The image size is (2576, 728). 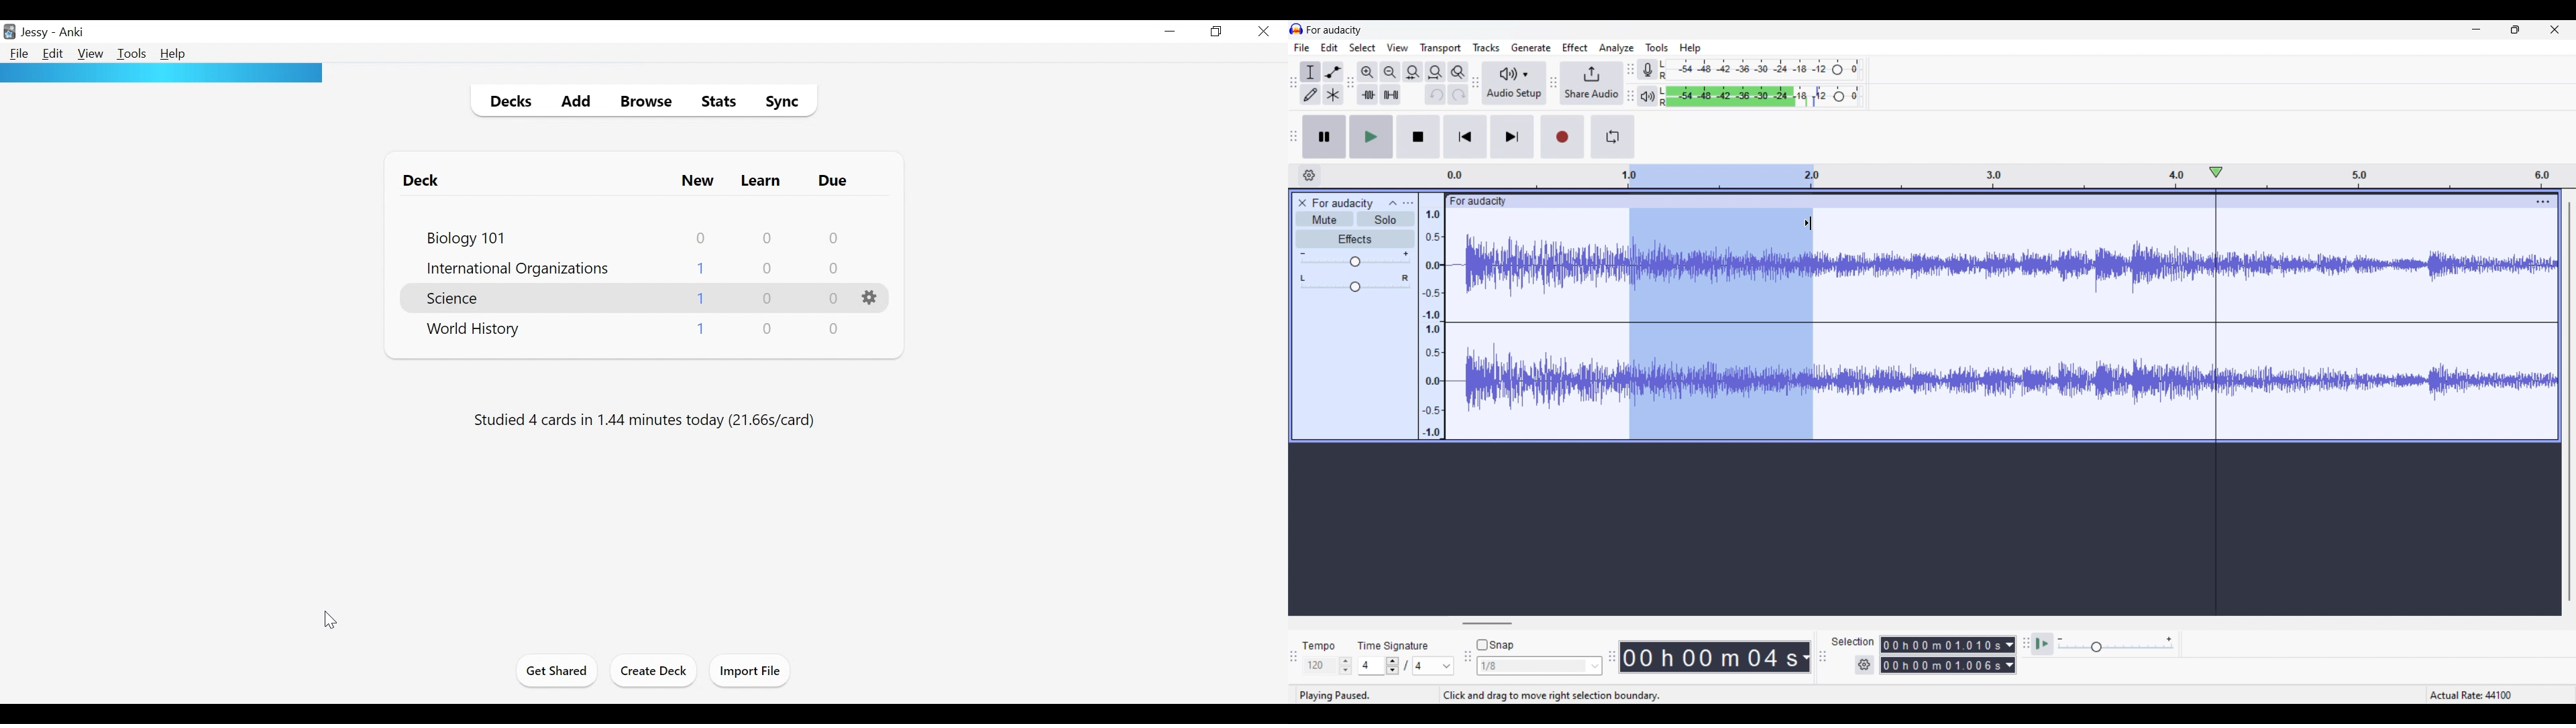 What do you see at coordinates (697, 182) in the screenshot?
I see `New Card` at bounding box center [697, 182].